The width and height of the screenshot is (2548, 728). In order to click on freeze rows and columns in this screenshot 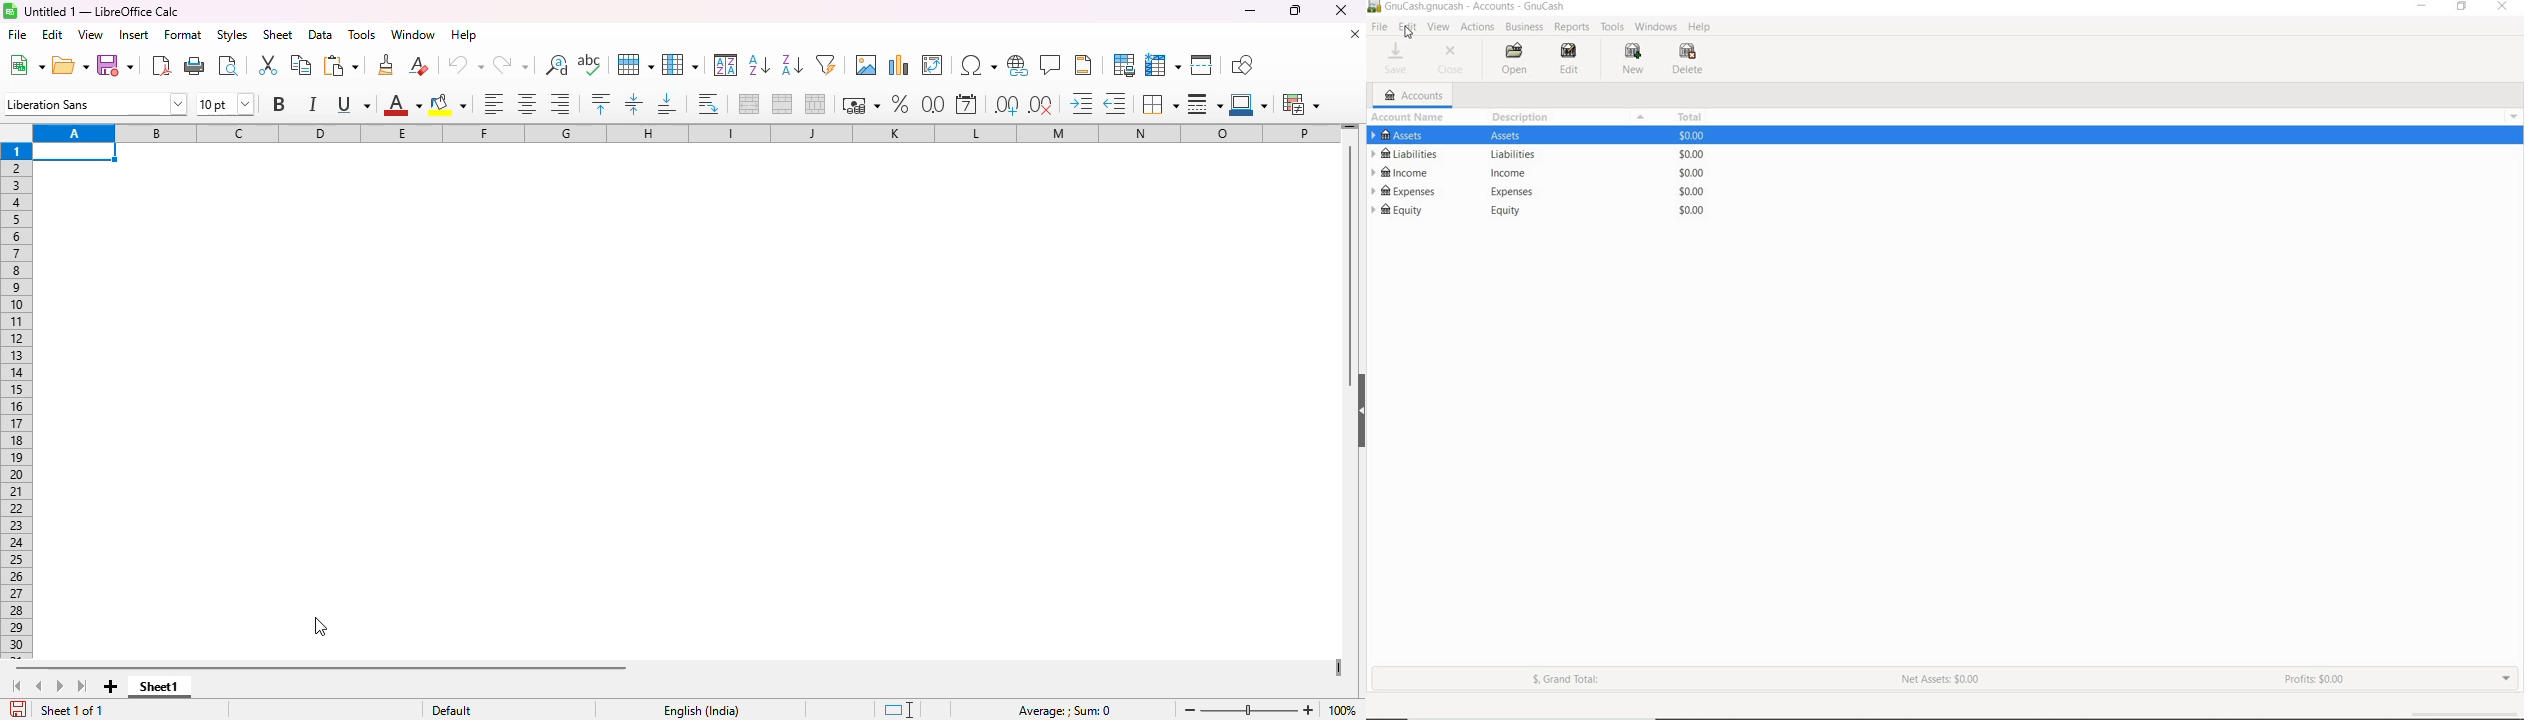, I will do `click(1163, 65)`.